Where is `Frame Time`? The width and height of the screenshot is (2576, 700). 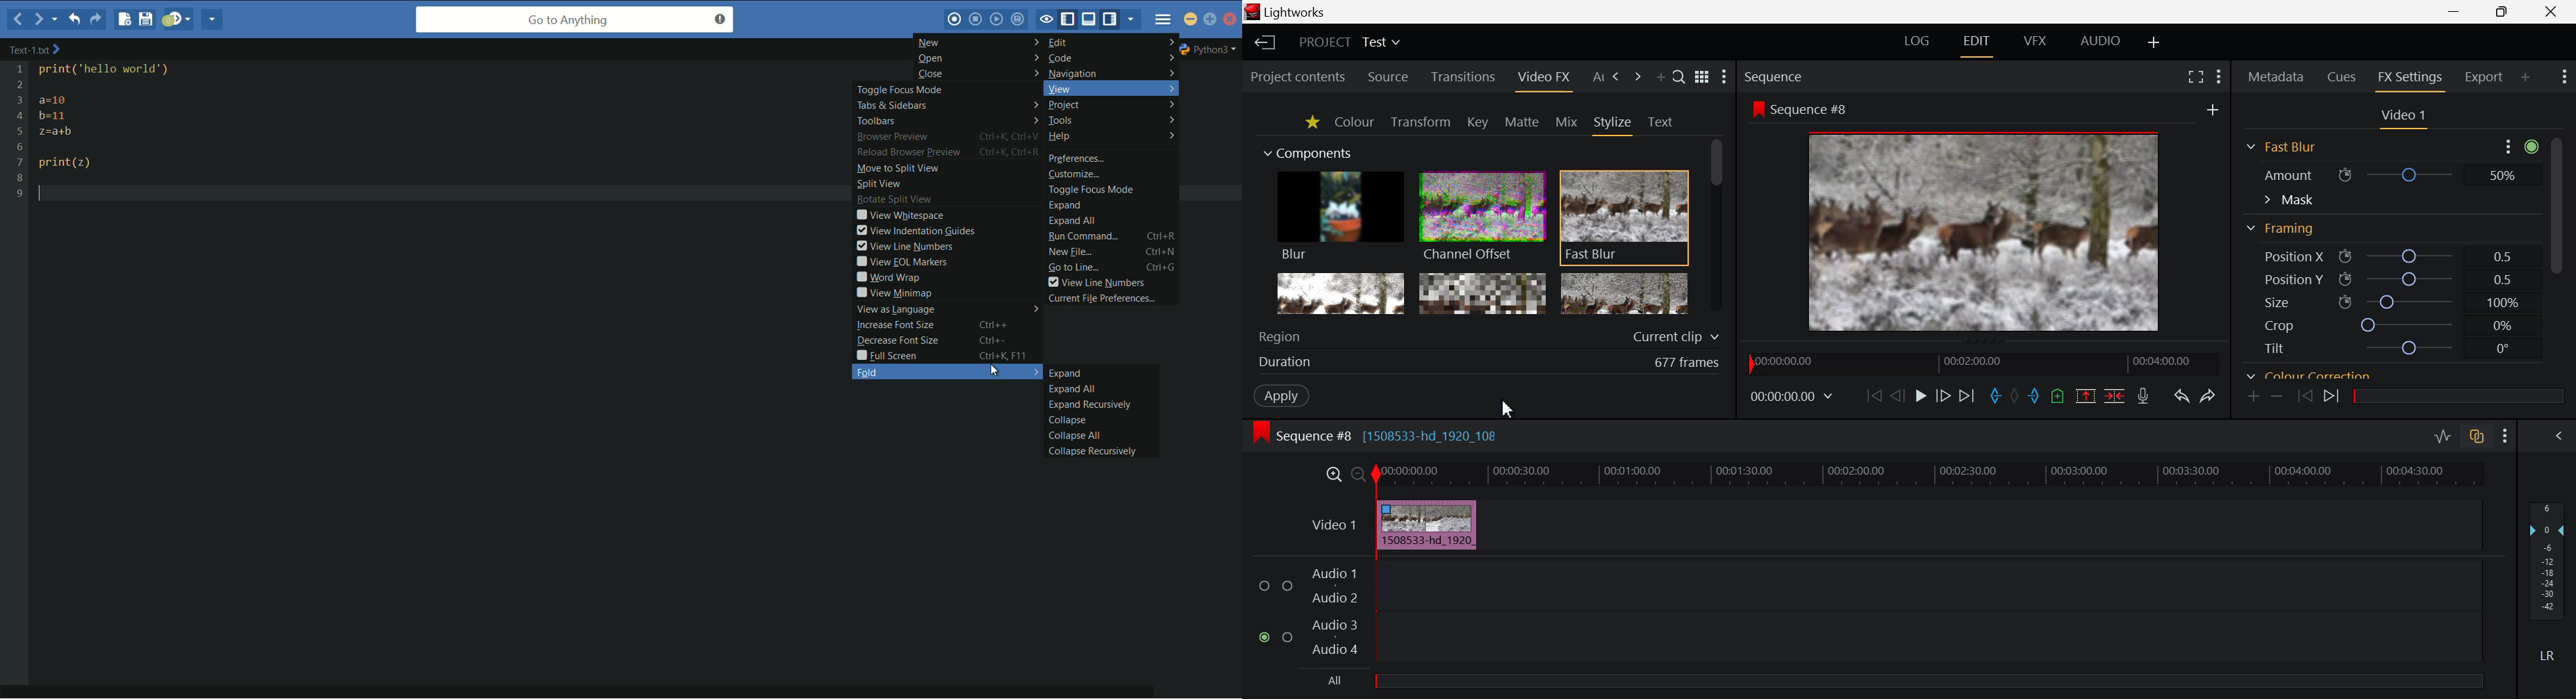 Frame Time is located at coordinates (1792, 395).